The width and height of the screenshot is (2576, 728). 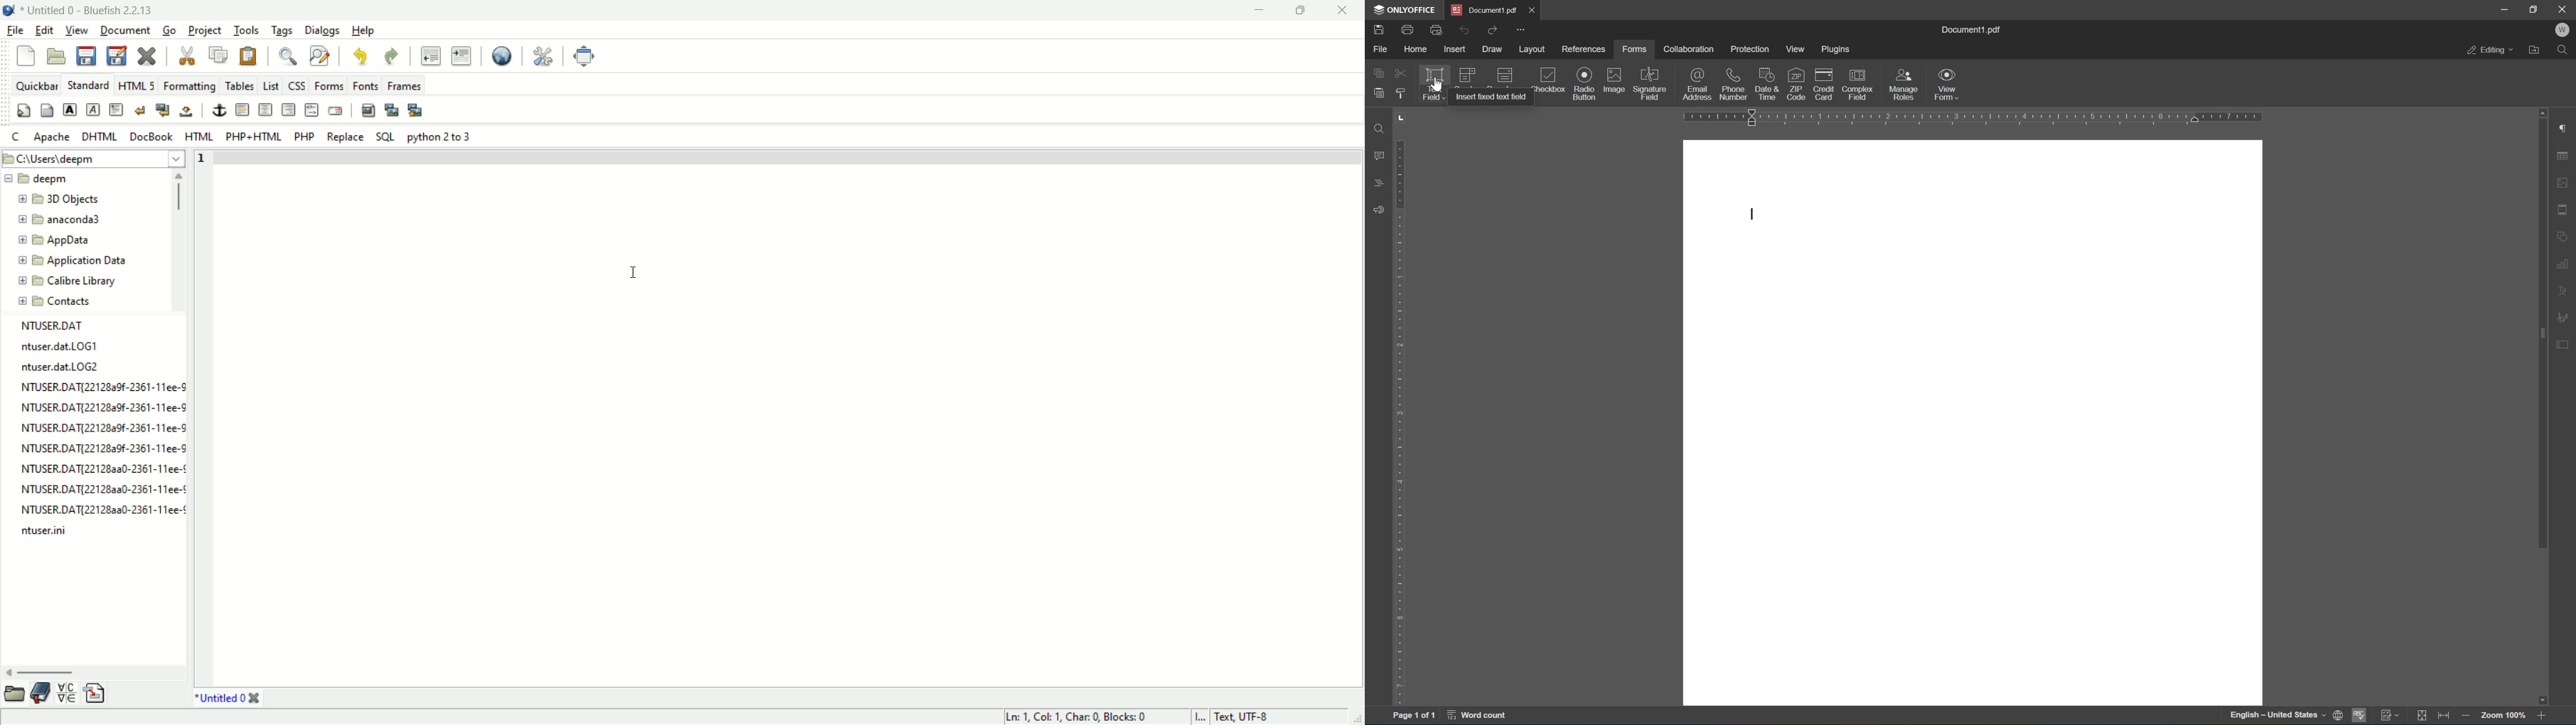 I want to click on NTUSER.DAT, so click(x=55, y=326).